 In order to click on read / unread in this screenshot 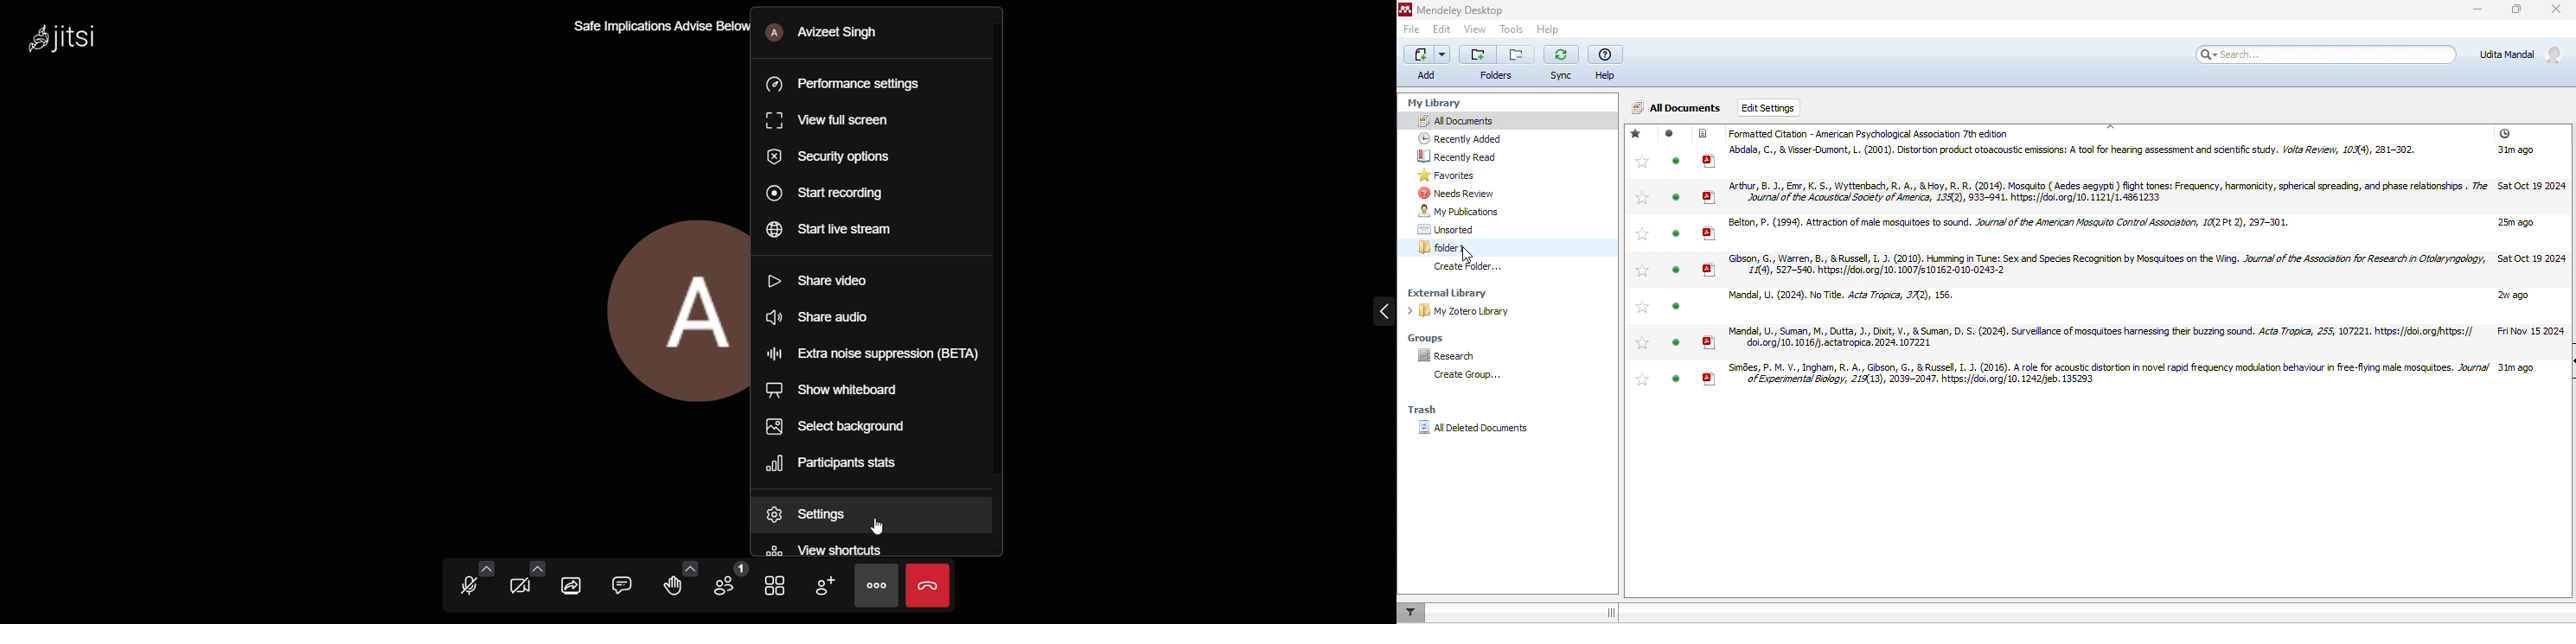, I will do `click(1675, 255)`.